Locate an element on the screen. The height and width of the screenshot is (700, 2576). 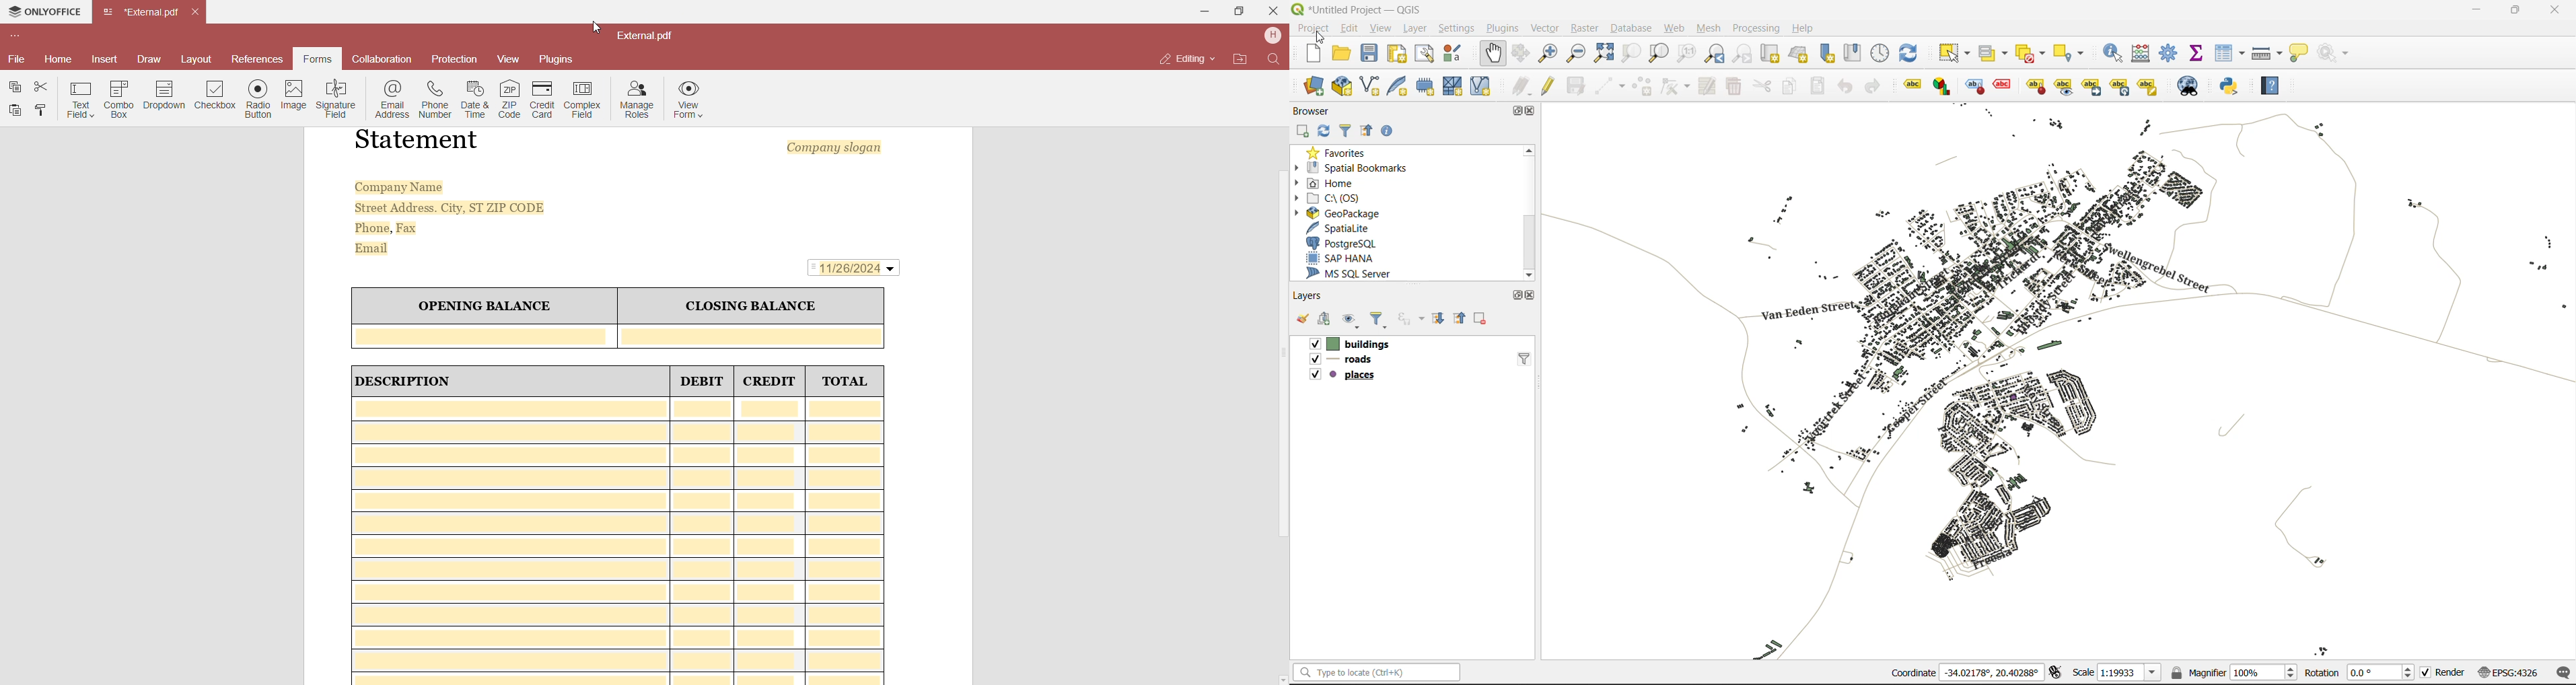
filter is located at coordinates (1521, 357).